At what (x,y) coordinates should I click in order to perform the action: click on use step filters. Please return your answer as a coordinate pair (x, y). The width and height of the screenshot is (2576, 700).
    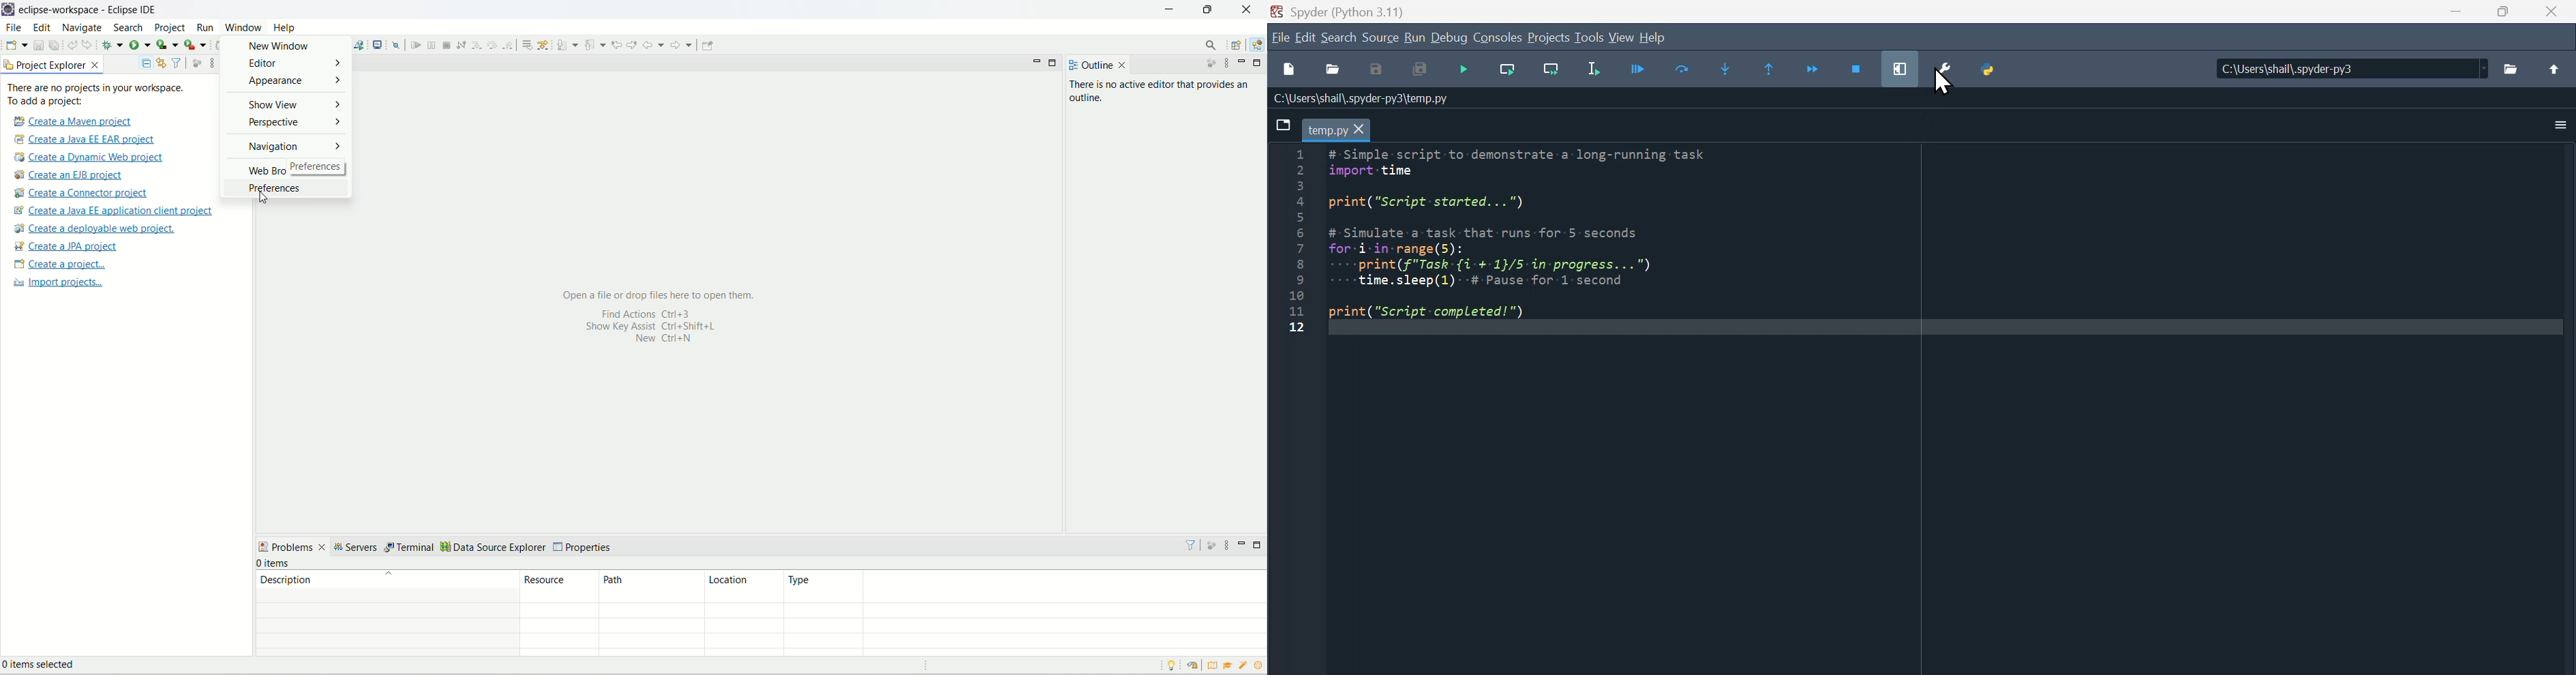
    Looking at the image, I should click on (544, 44).